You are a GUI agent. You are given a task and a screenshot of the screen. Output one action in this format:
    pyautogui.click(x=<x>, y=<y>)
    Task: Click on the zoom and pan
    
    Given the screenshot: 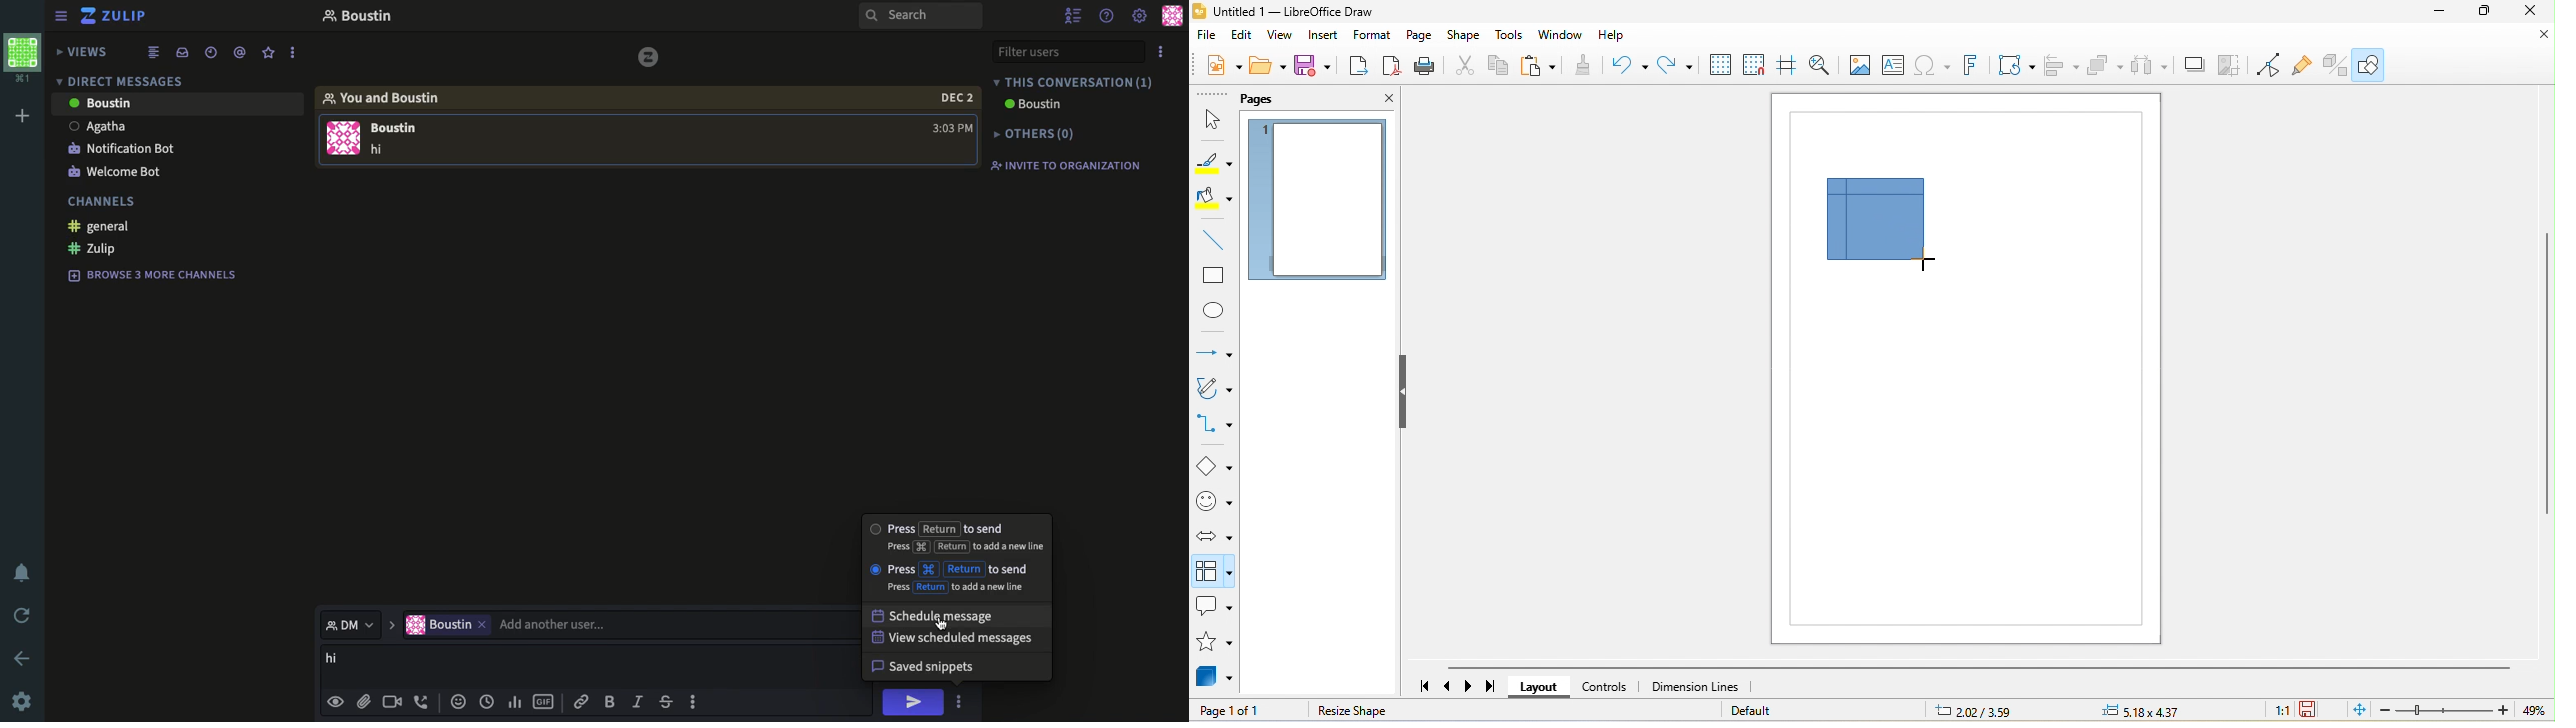 What is the action you would take?
    pyautogui.click(x=1822, y=65)
    